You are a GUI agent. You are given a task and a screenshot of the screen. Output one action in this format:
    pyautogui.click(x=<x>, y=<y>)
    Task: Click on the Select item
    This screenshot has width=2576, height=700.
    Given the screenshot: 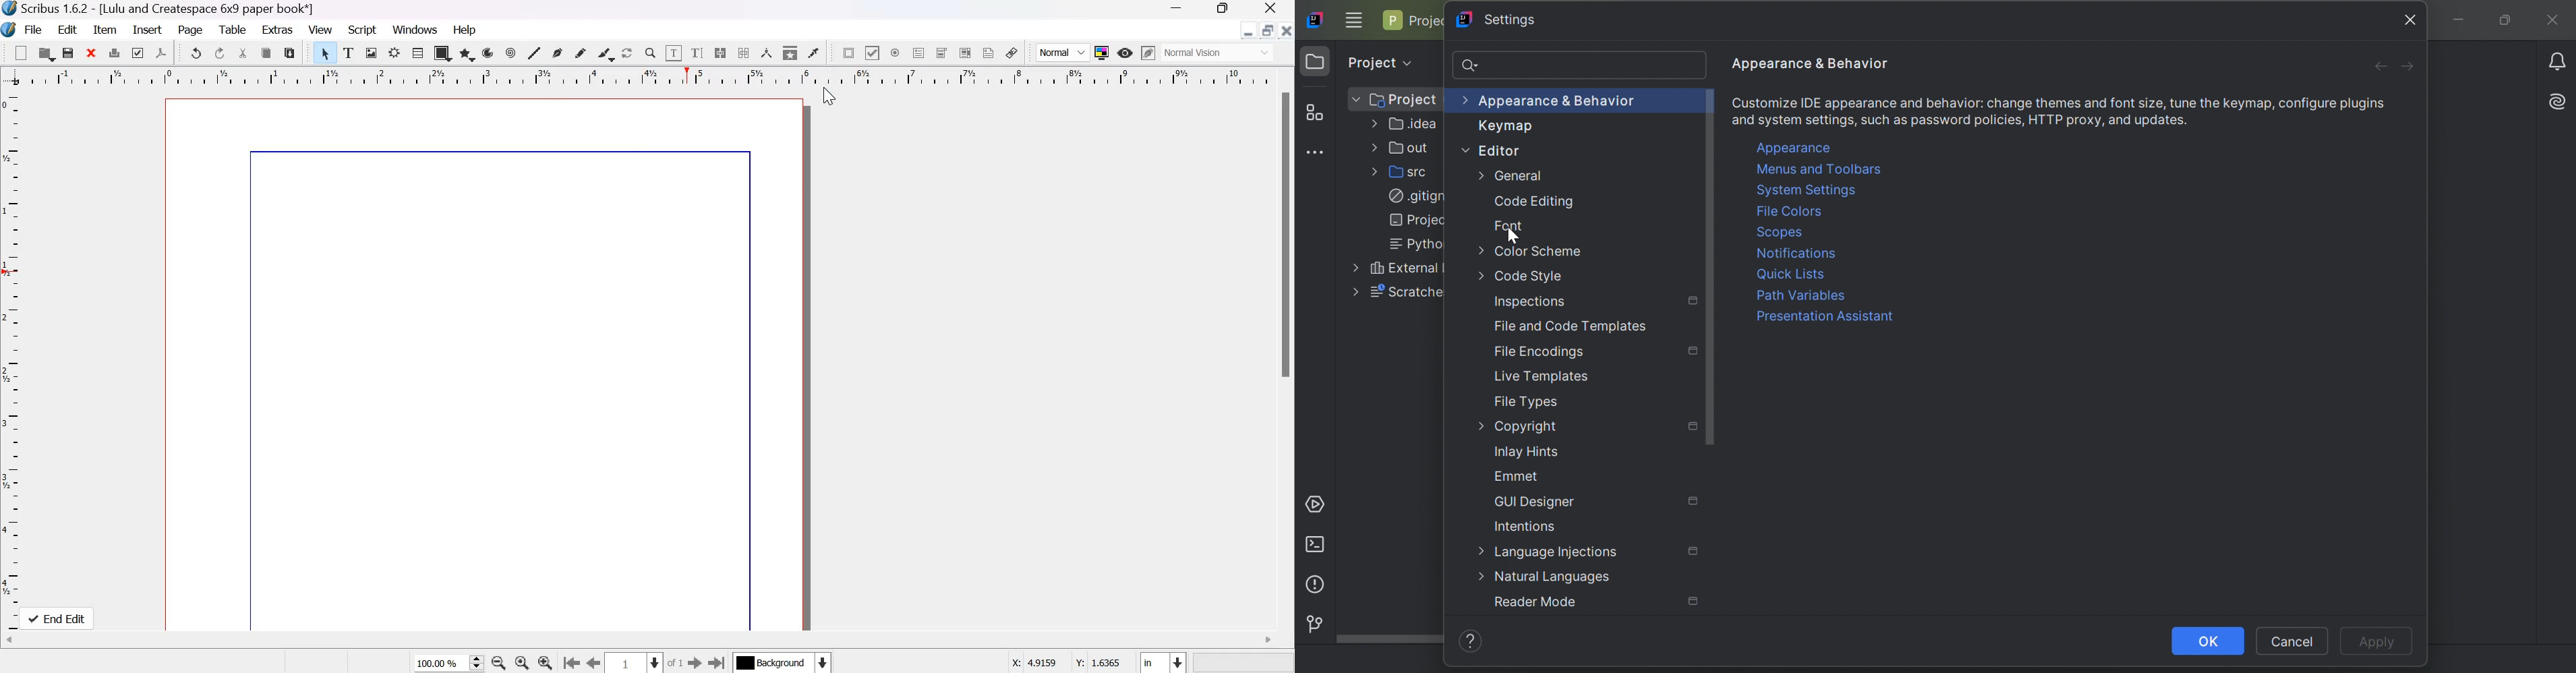 What is the action you would take?
    pyautogui.click(x=326, y=53)
    